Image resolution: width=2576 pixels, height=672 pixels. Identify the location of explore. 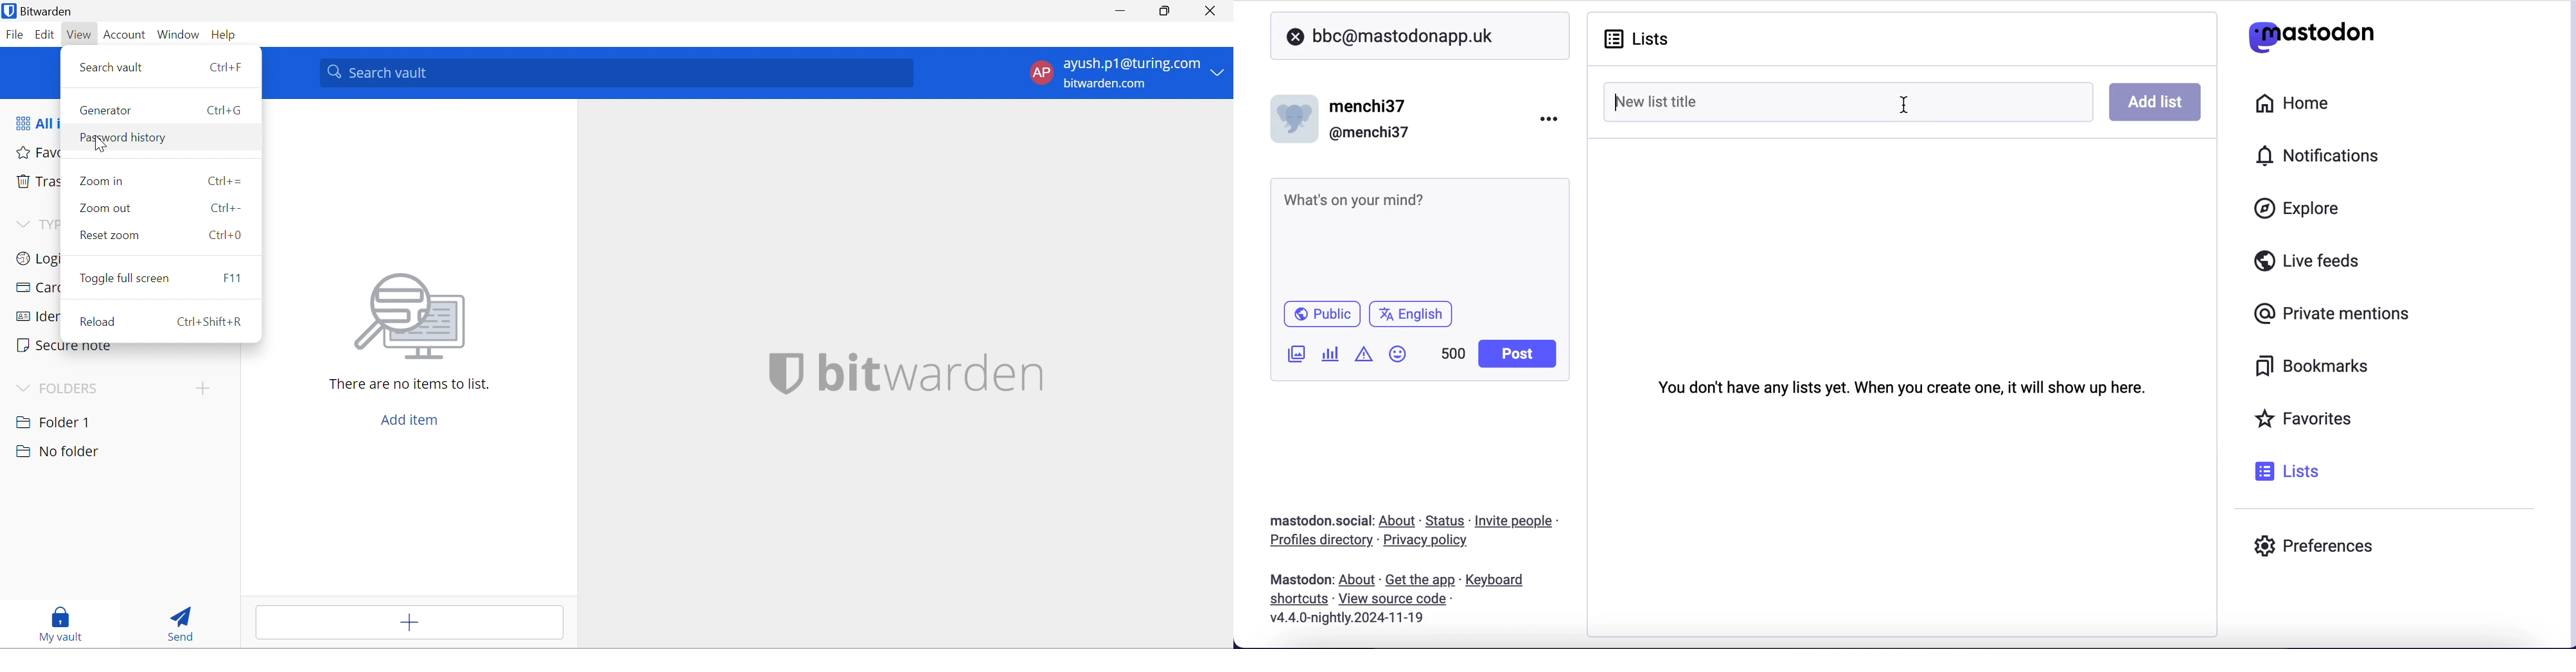
(2307, 209).